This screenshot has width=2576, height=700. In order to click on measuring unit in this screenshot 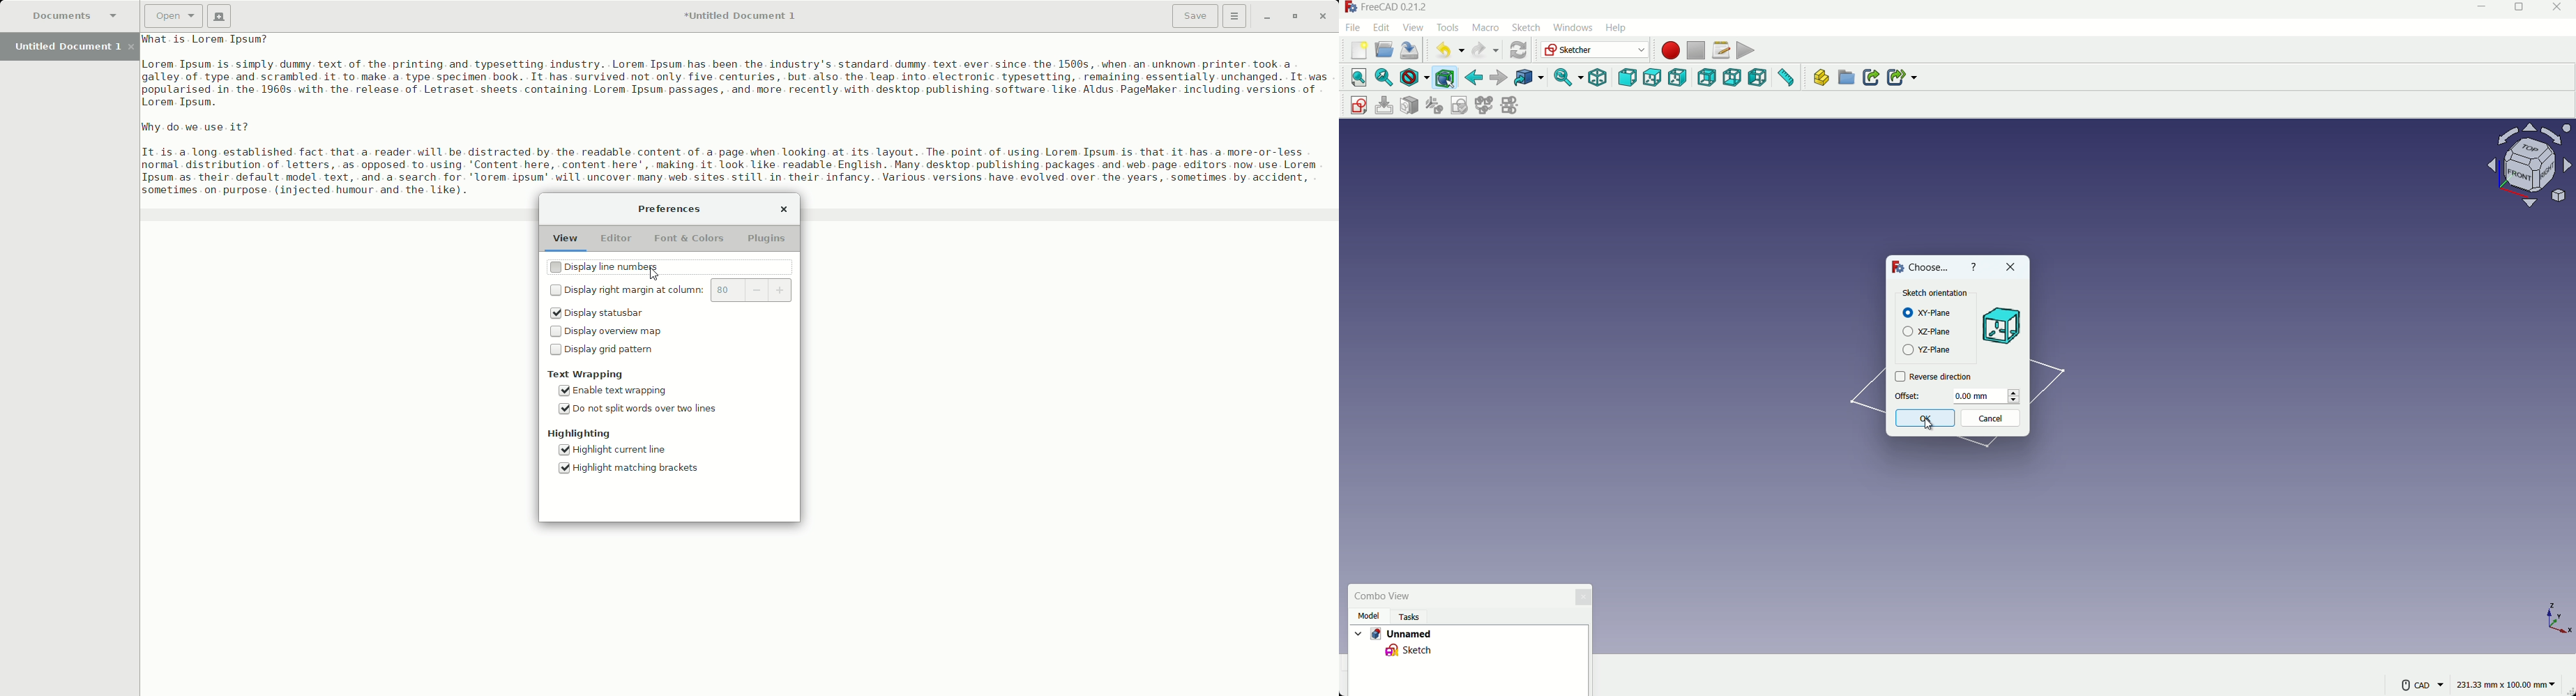, I will do `click(2508, 685)`.